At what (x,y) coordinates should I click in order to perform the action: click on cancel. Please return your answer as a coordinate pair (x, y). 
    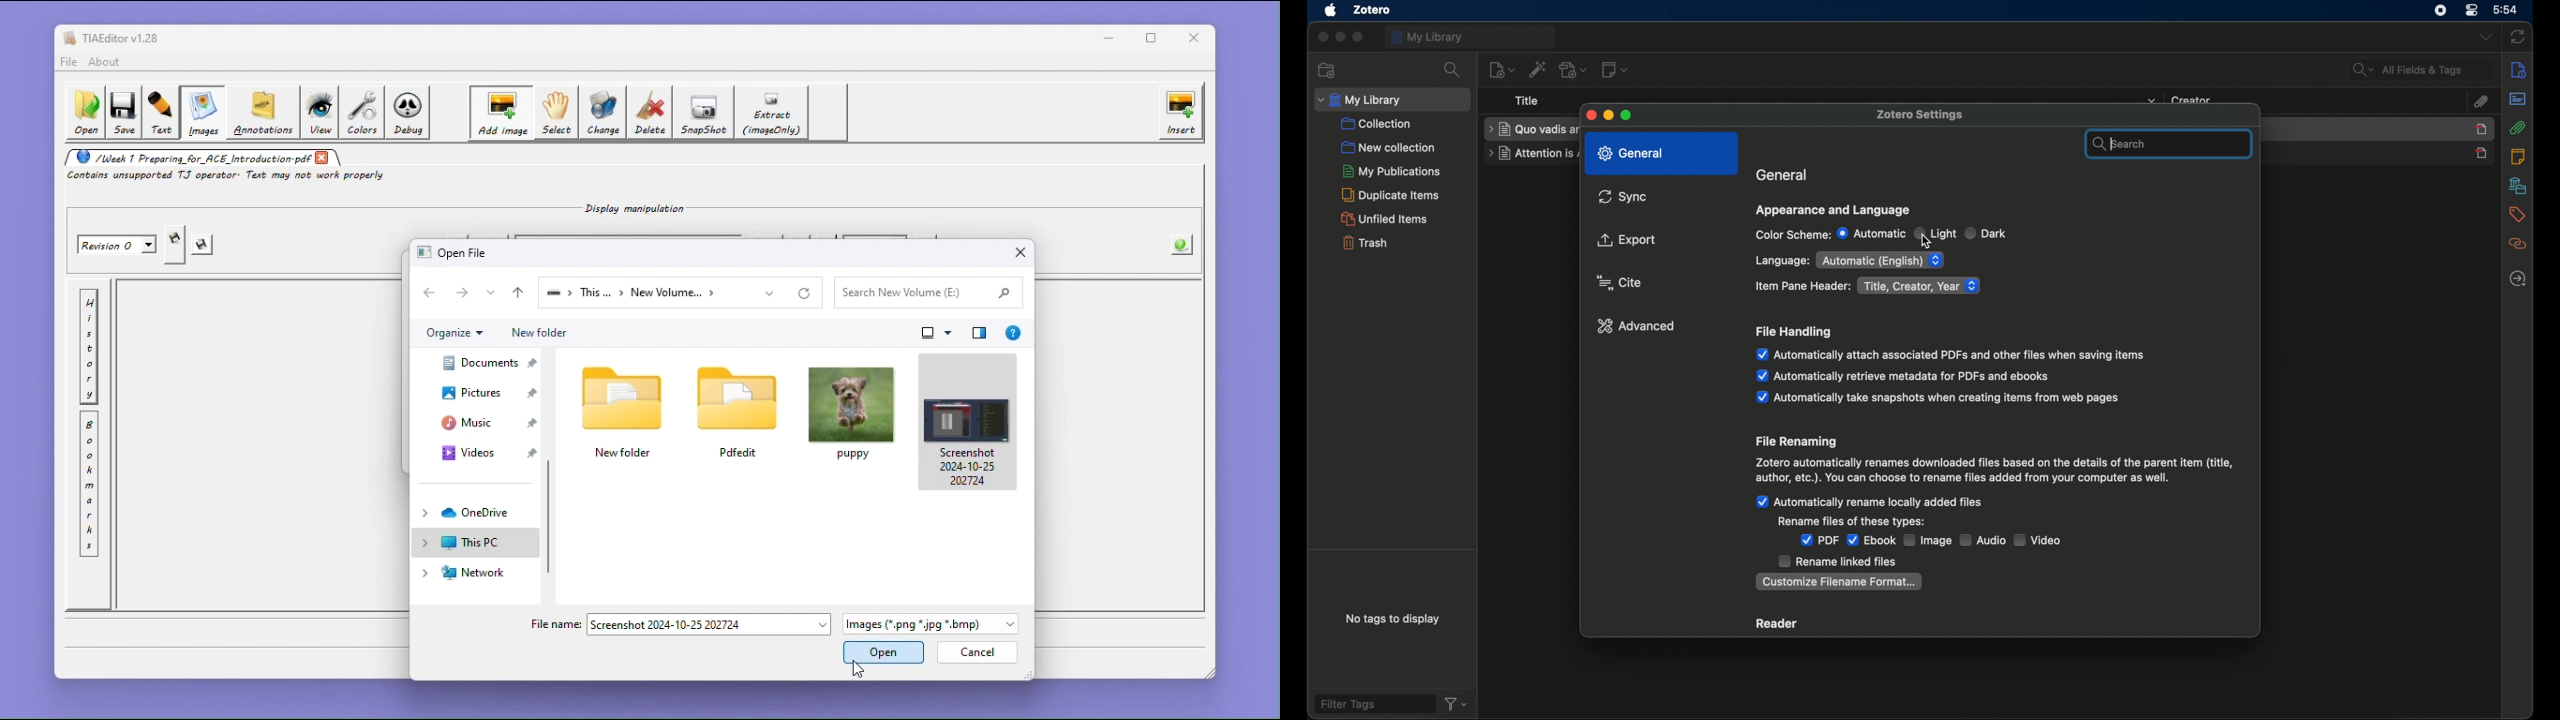
    Looking at the image, I should click on (975, 654).